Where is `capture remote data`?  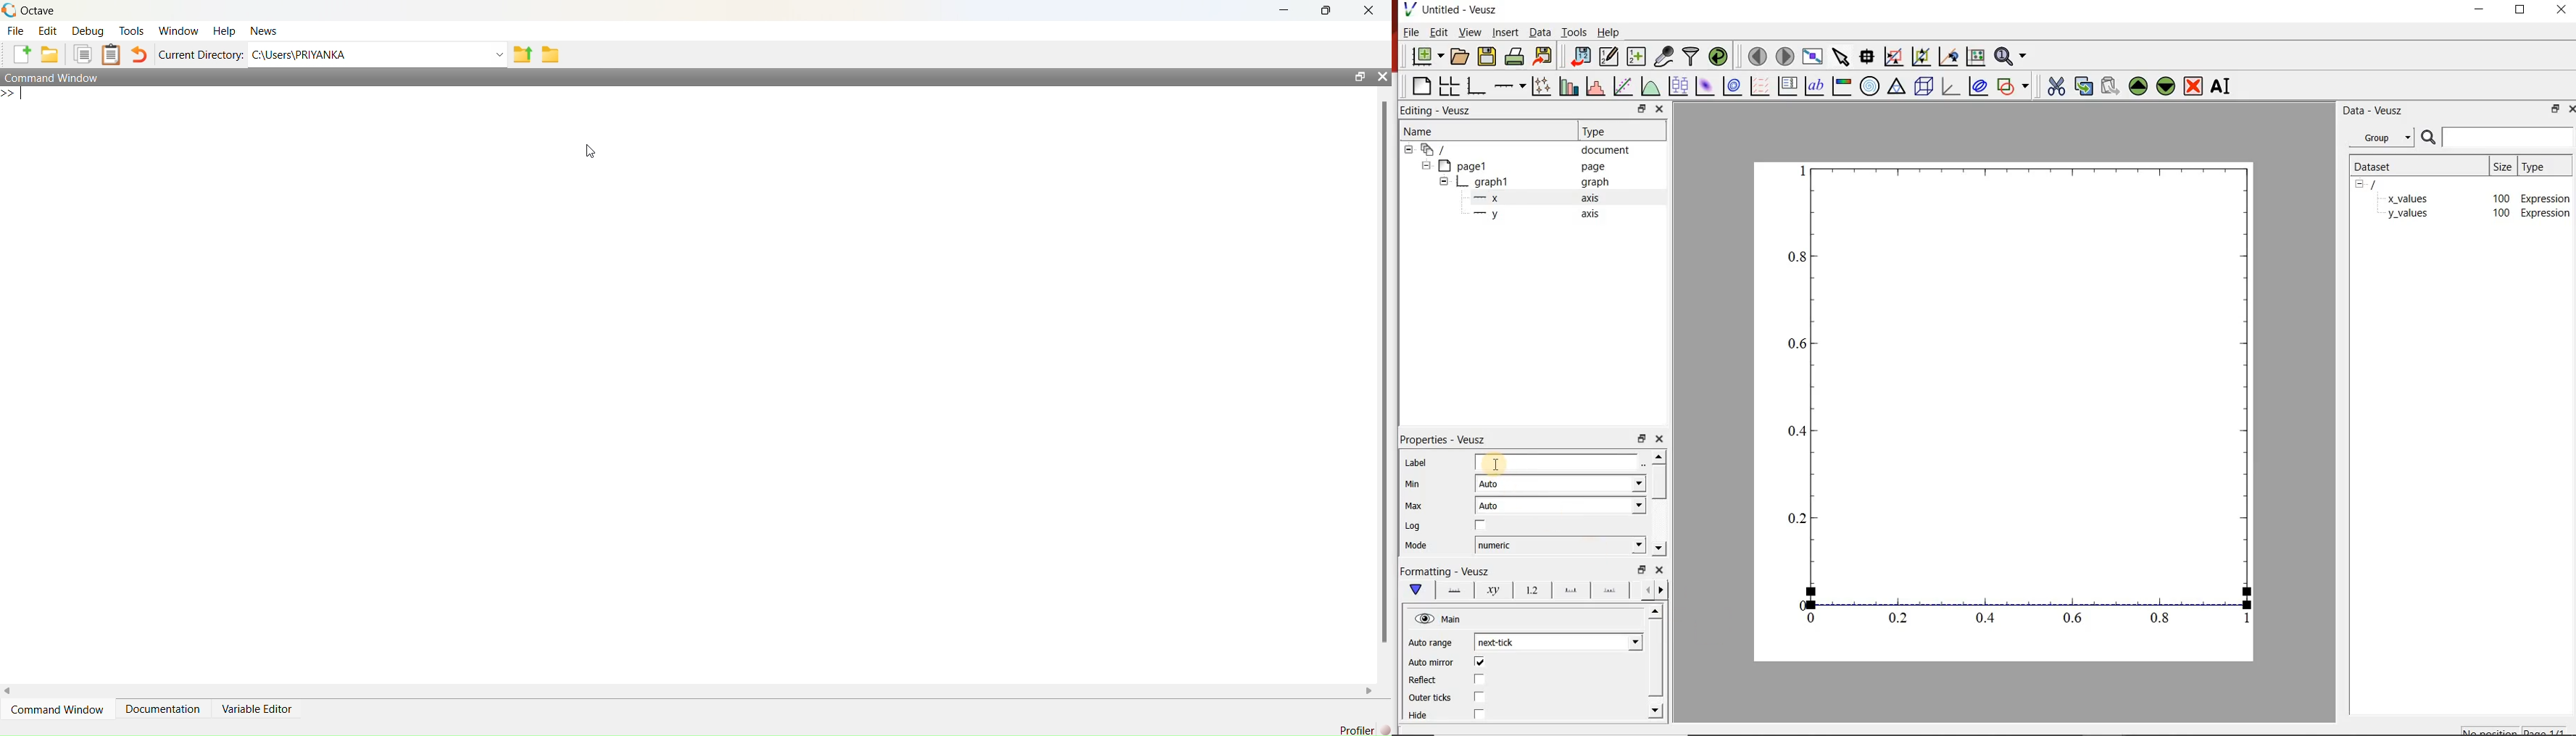
capture remote data is located at coordinates (1664, 56).